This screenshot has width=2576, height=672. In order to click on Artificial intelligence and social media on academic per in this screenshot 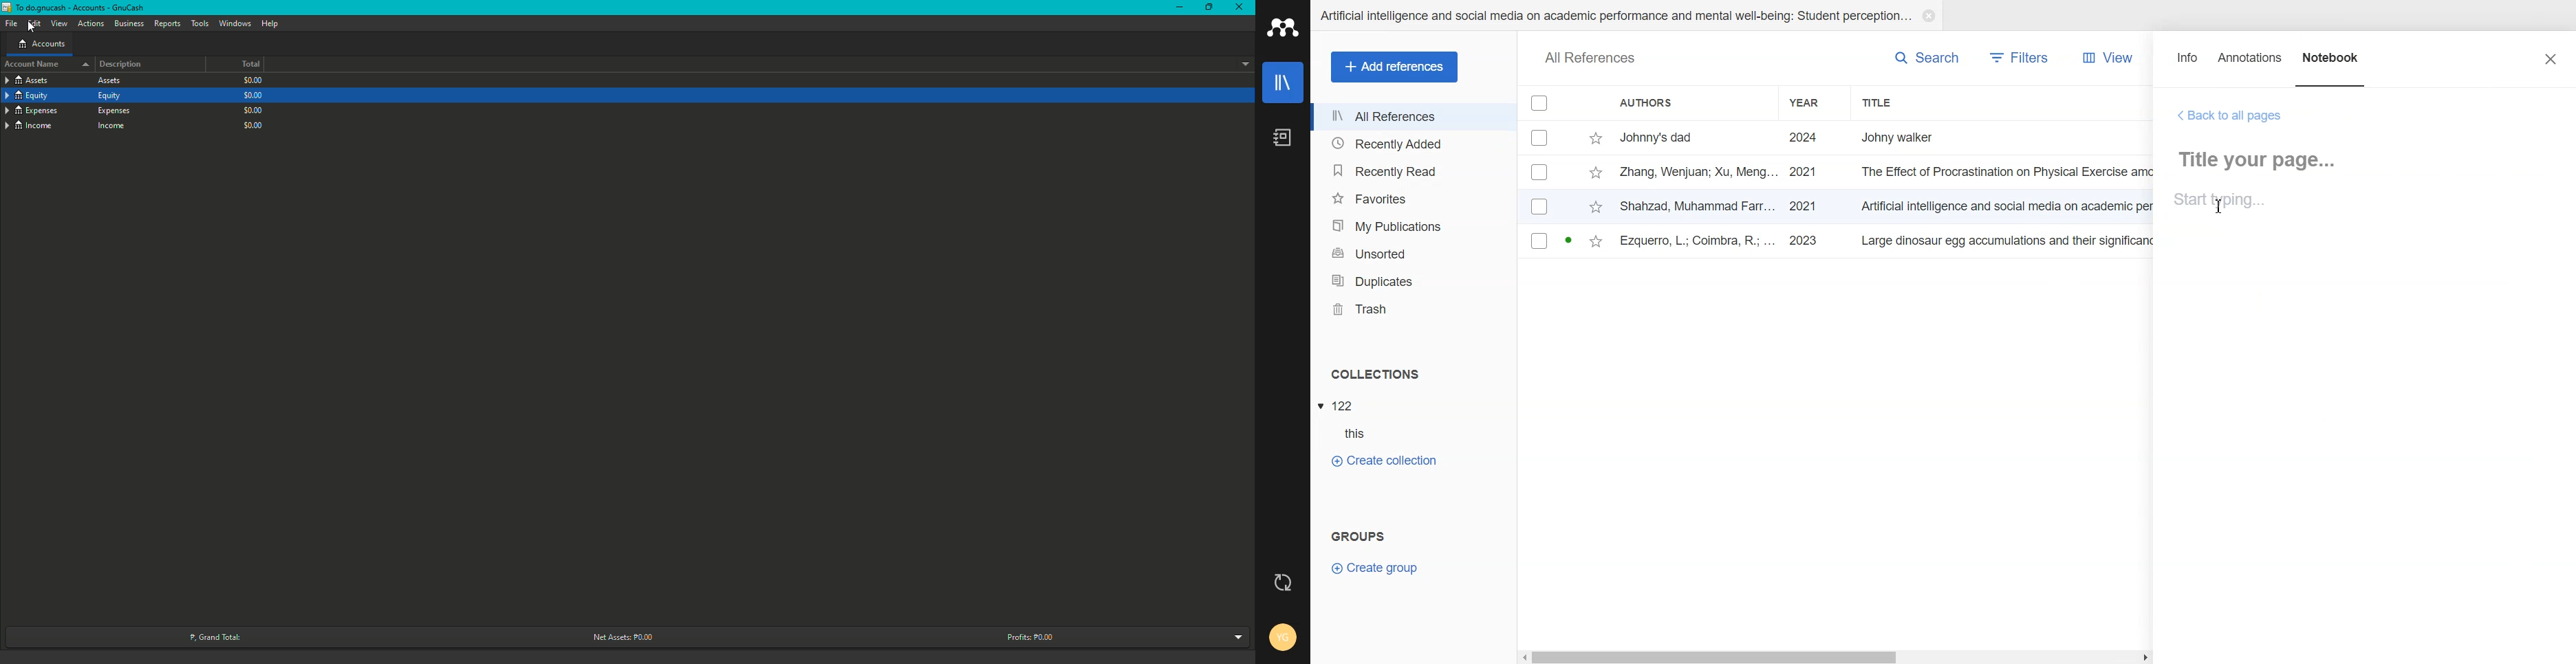, I will do `click(2009, 204)`.